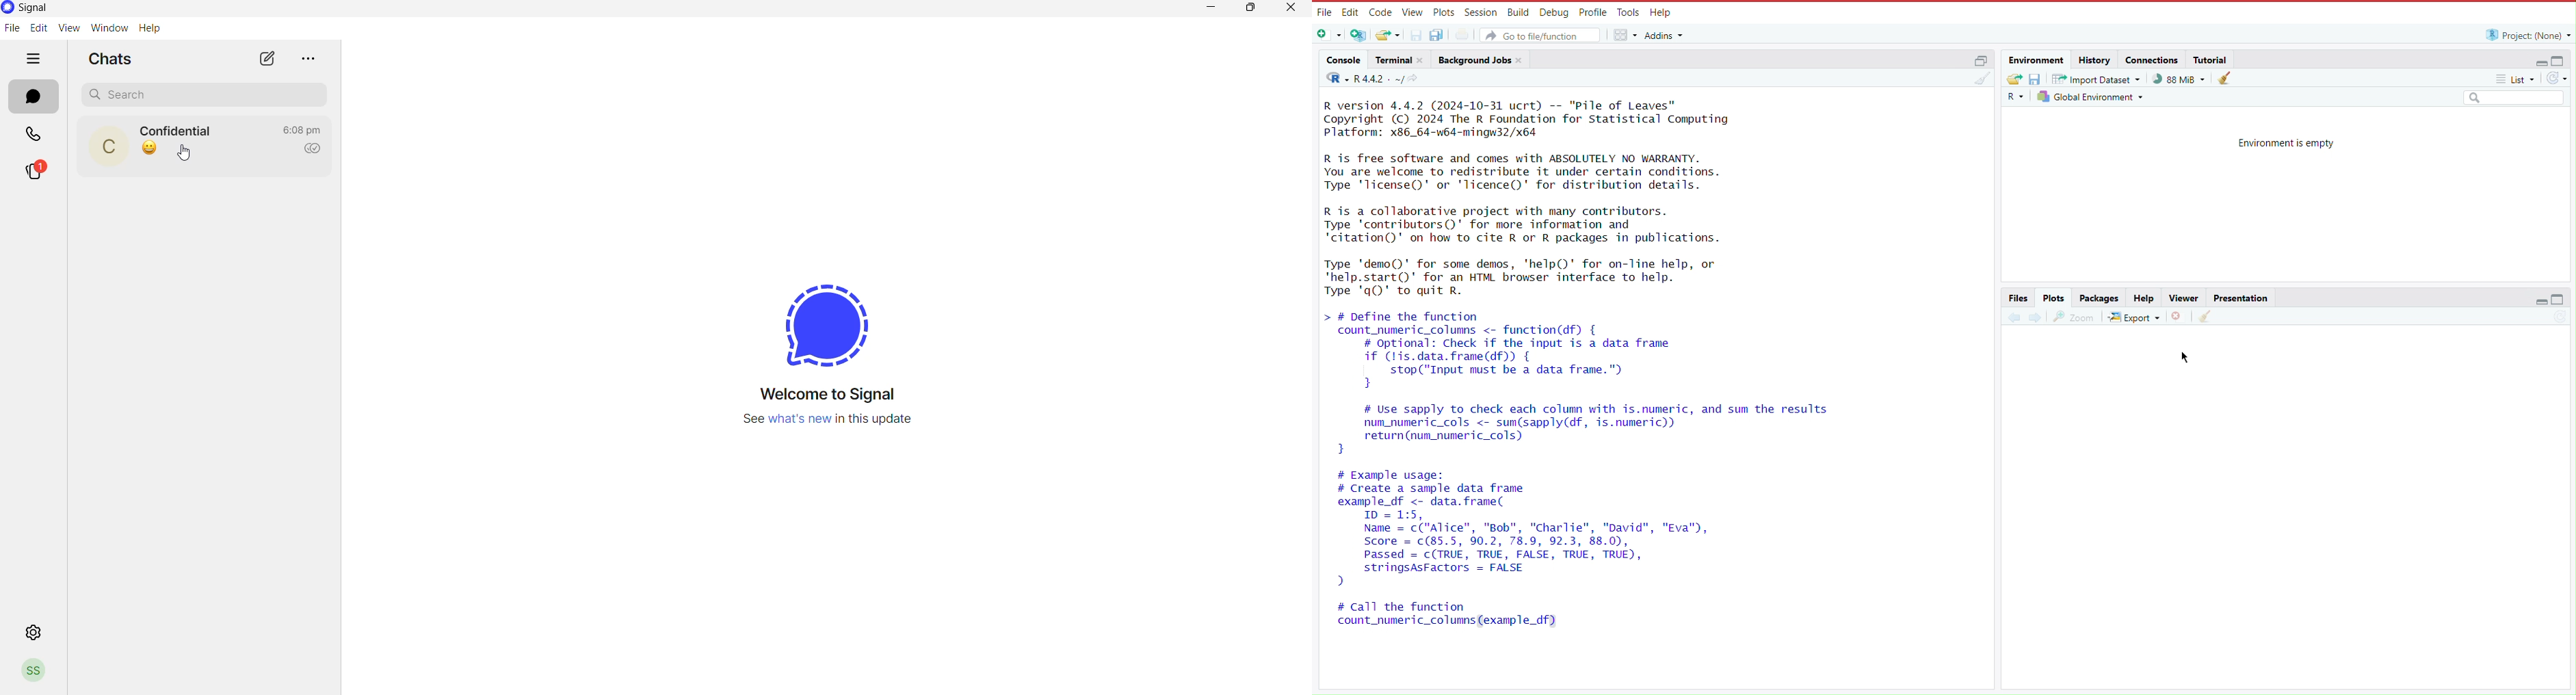  I want to click on Export, so click(2135, 315).